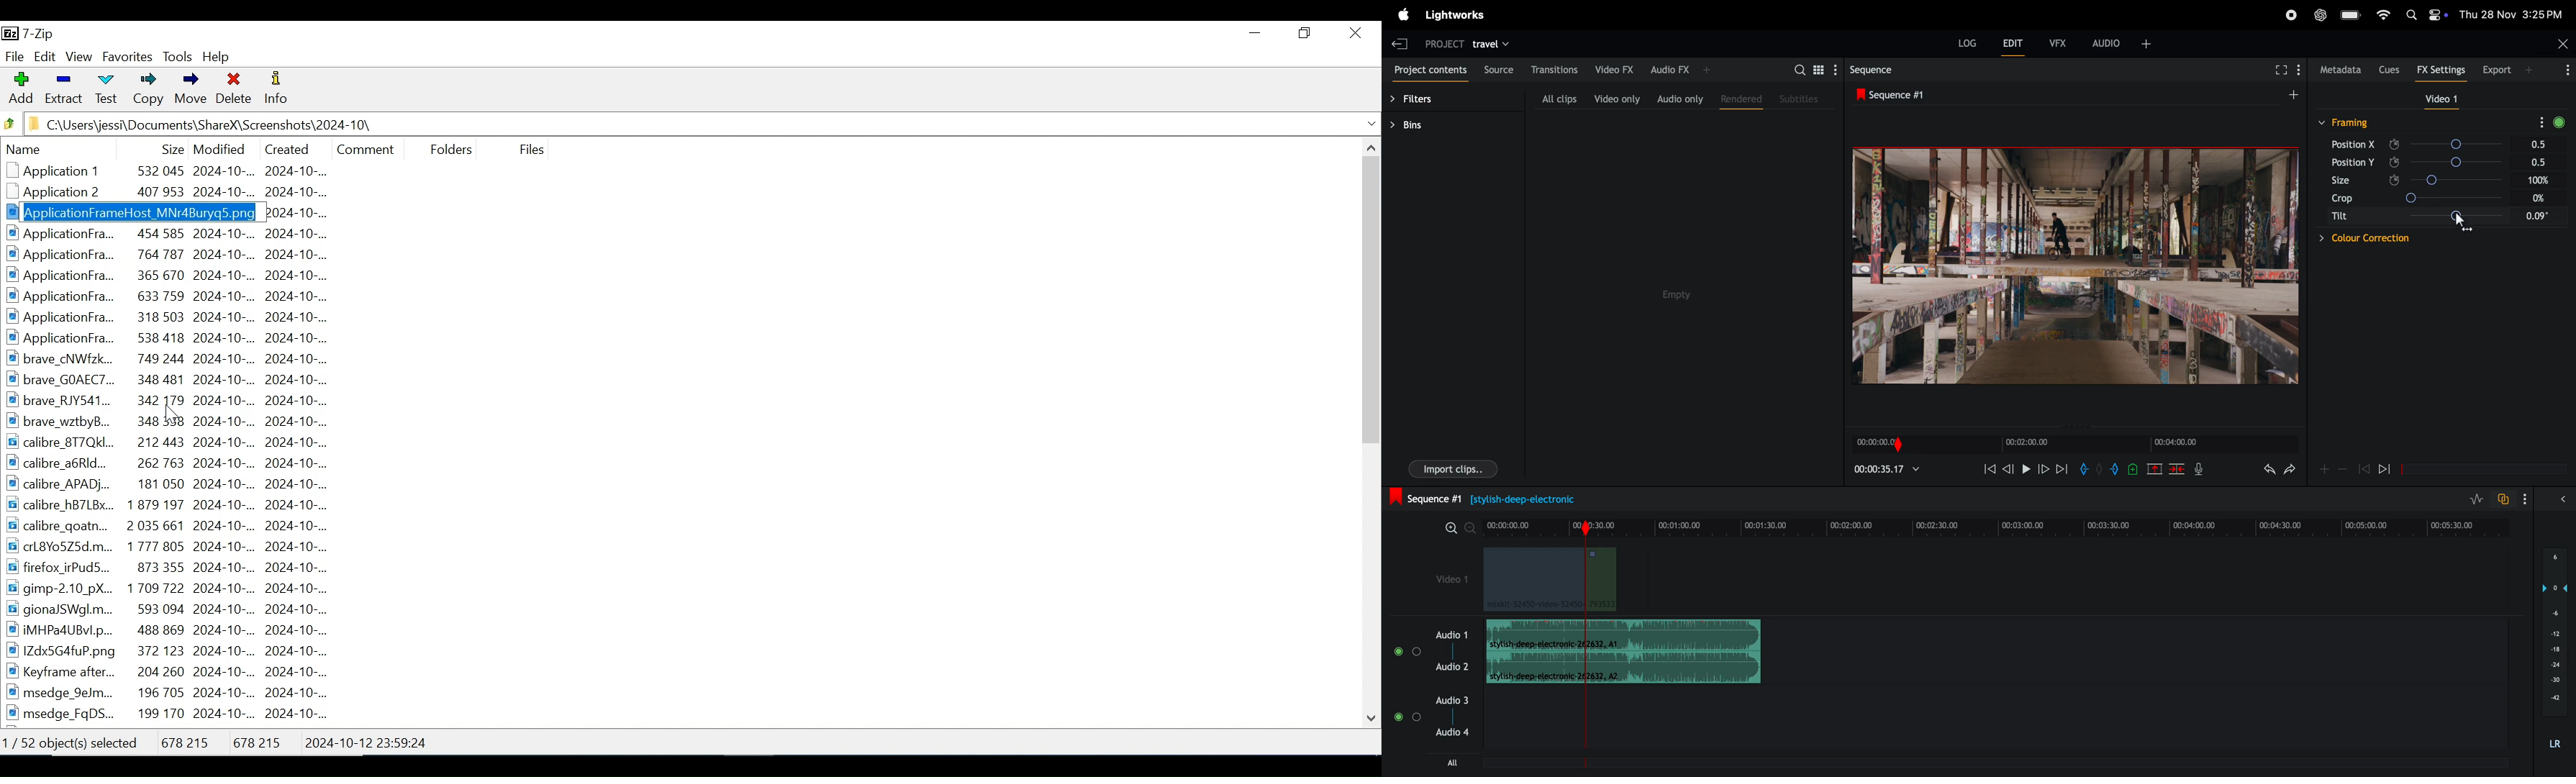 This screenshot has width=2576, height=784. What do you see at coordinates (1613, 68) in the screenshot?
I see `video Fx` at bounding box center [1613, 68].